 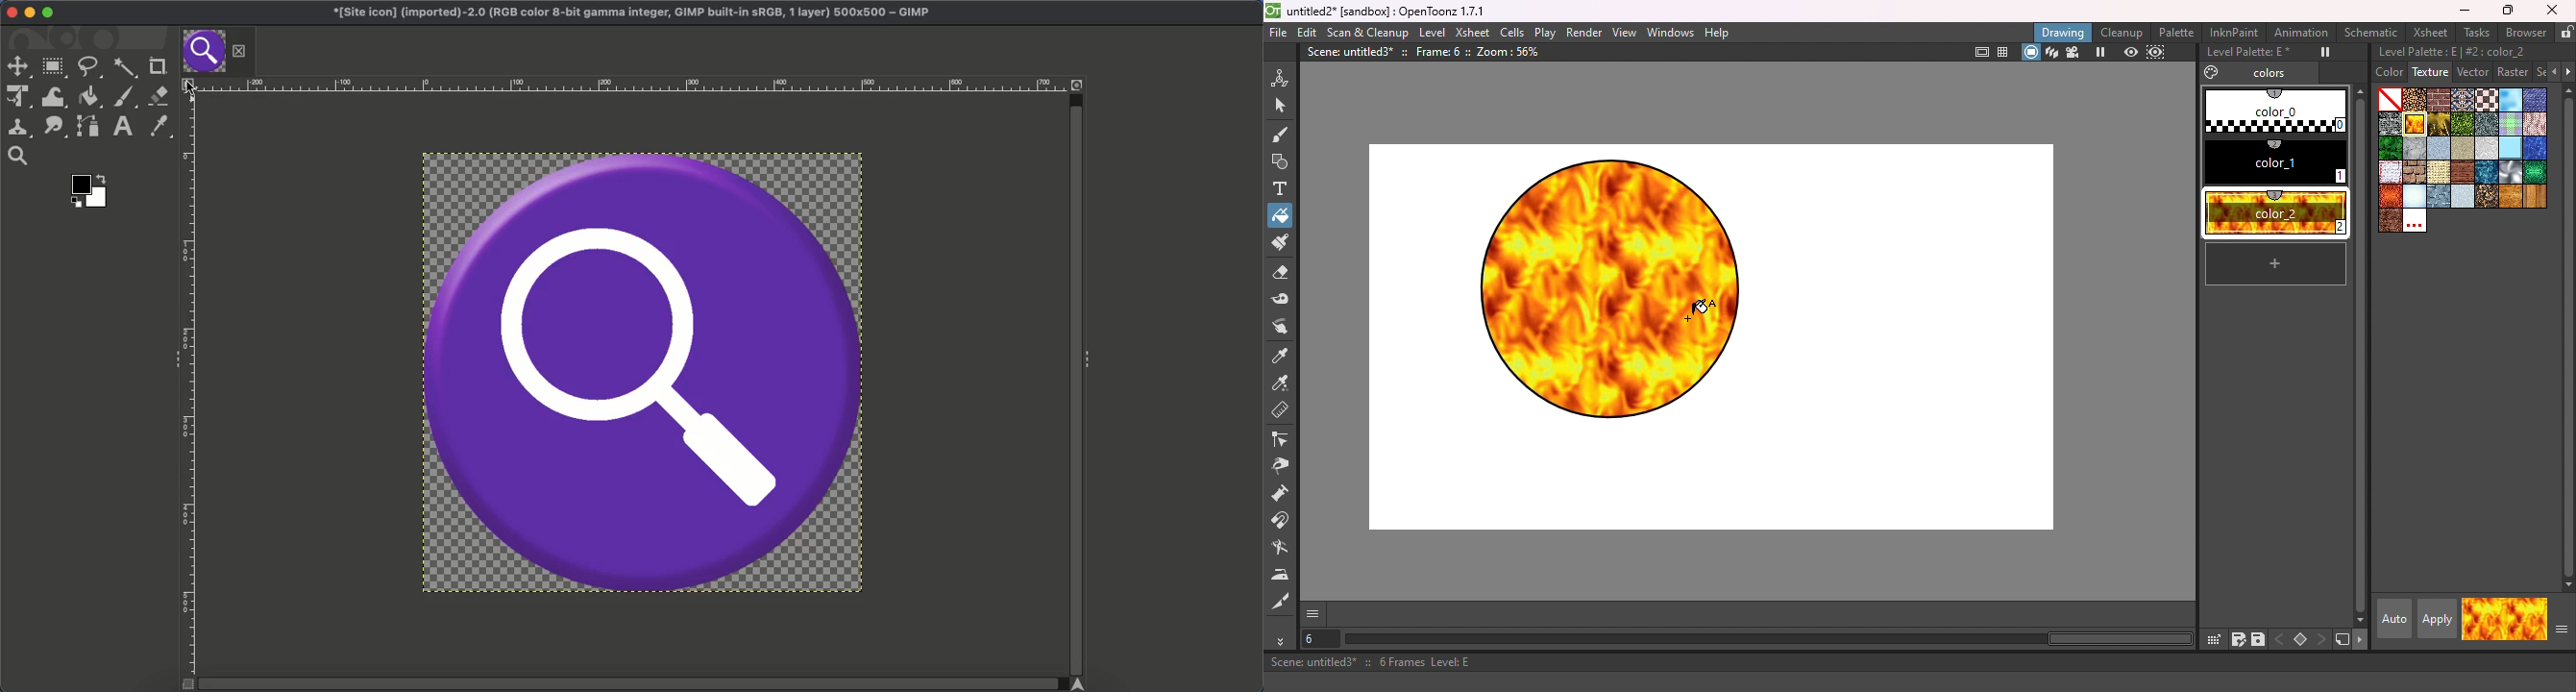 I want to click on steelplates.bmp, so click(x=2440, y=197).